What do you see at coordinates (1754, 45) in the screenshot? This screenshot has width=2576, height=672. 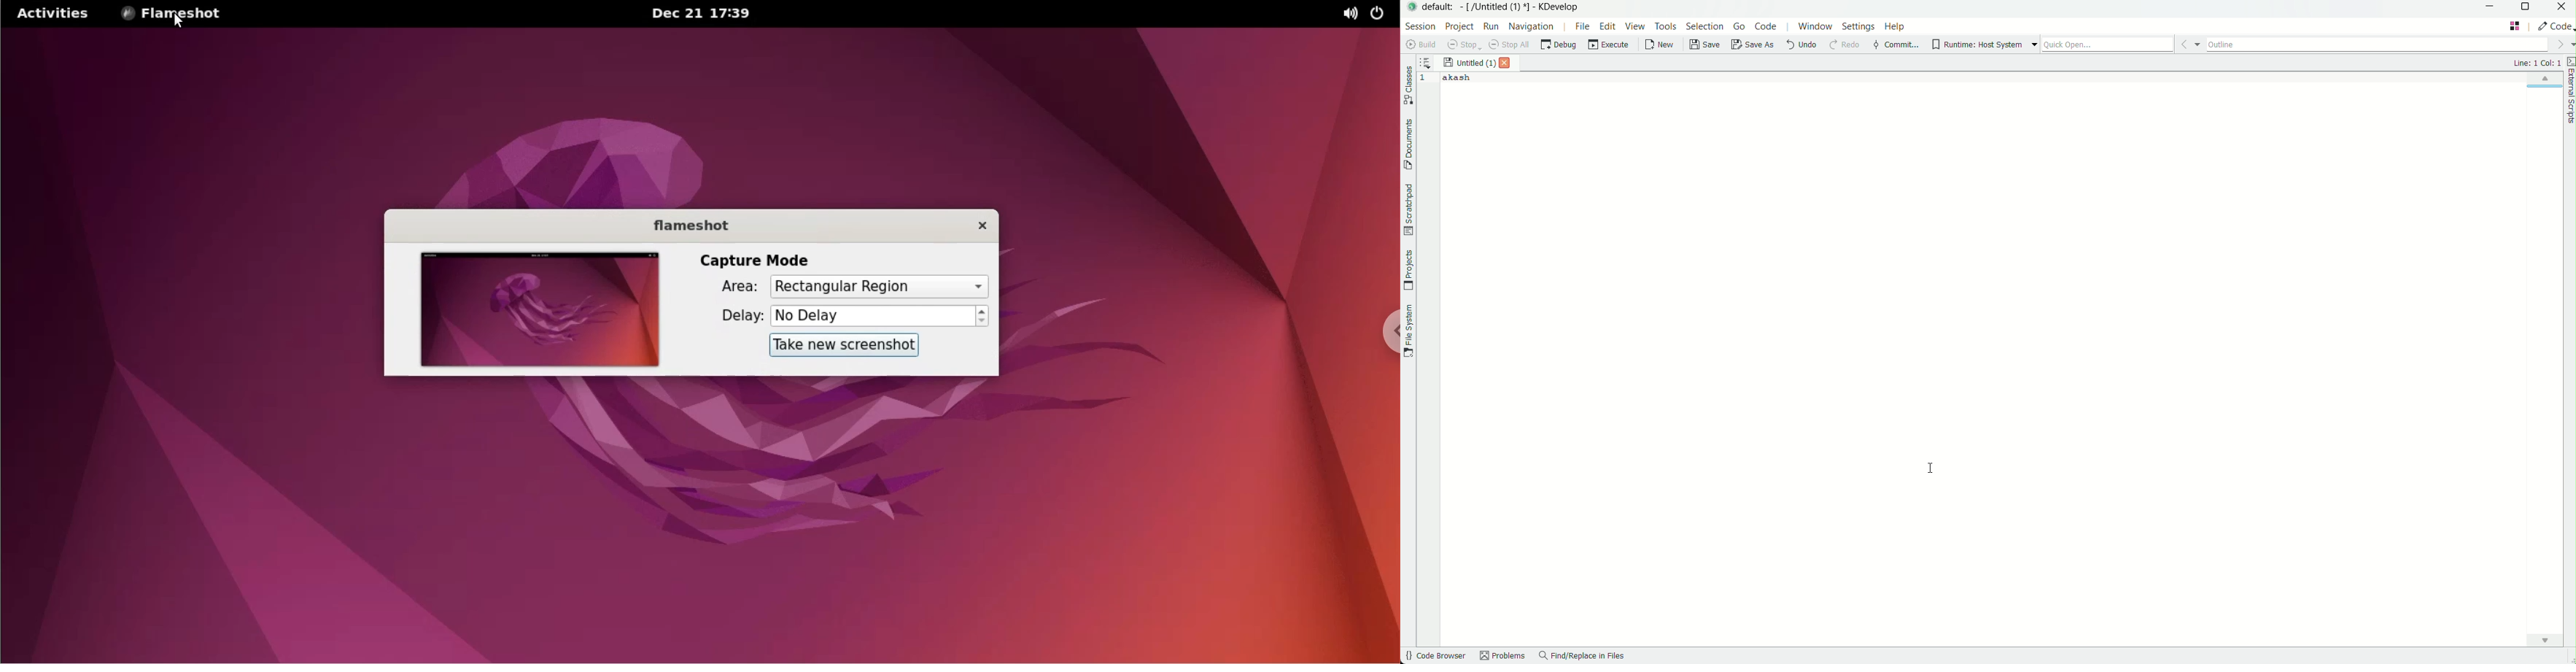 I see `save as` at bounding box center [1754, 45].